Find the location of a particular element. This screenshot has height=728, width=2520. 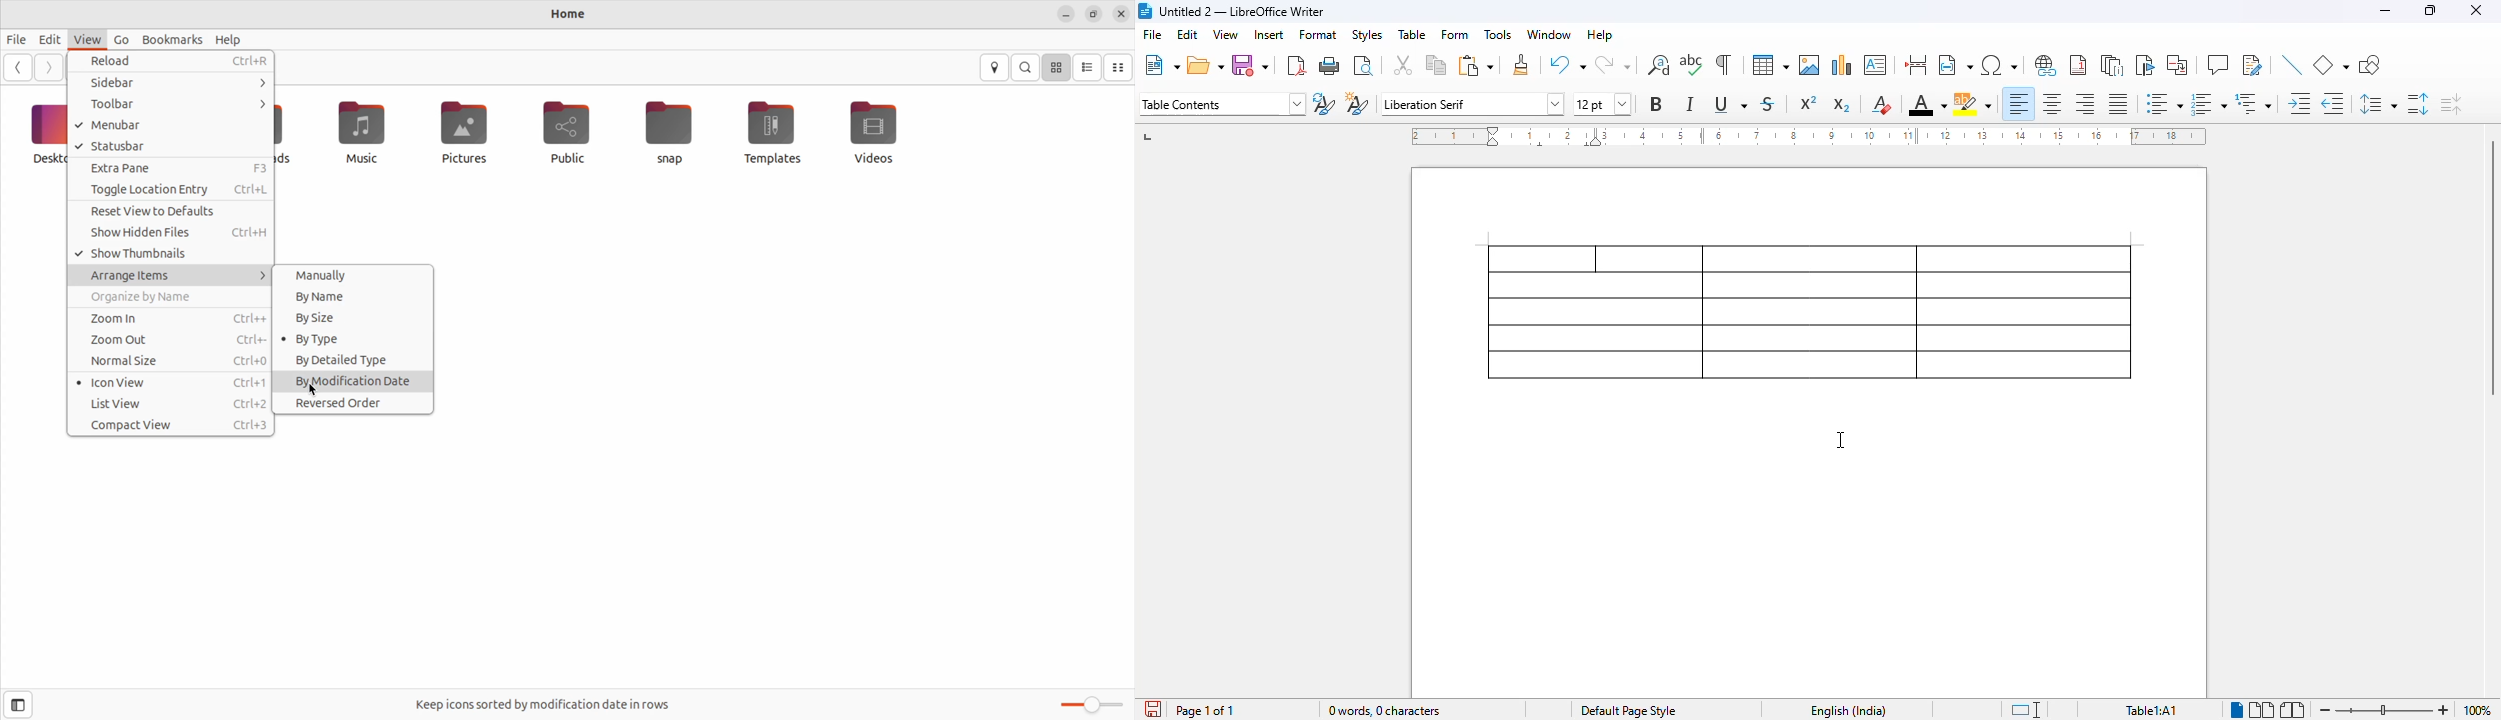

subscript is located at coordinates (1840, 105).